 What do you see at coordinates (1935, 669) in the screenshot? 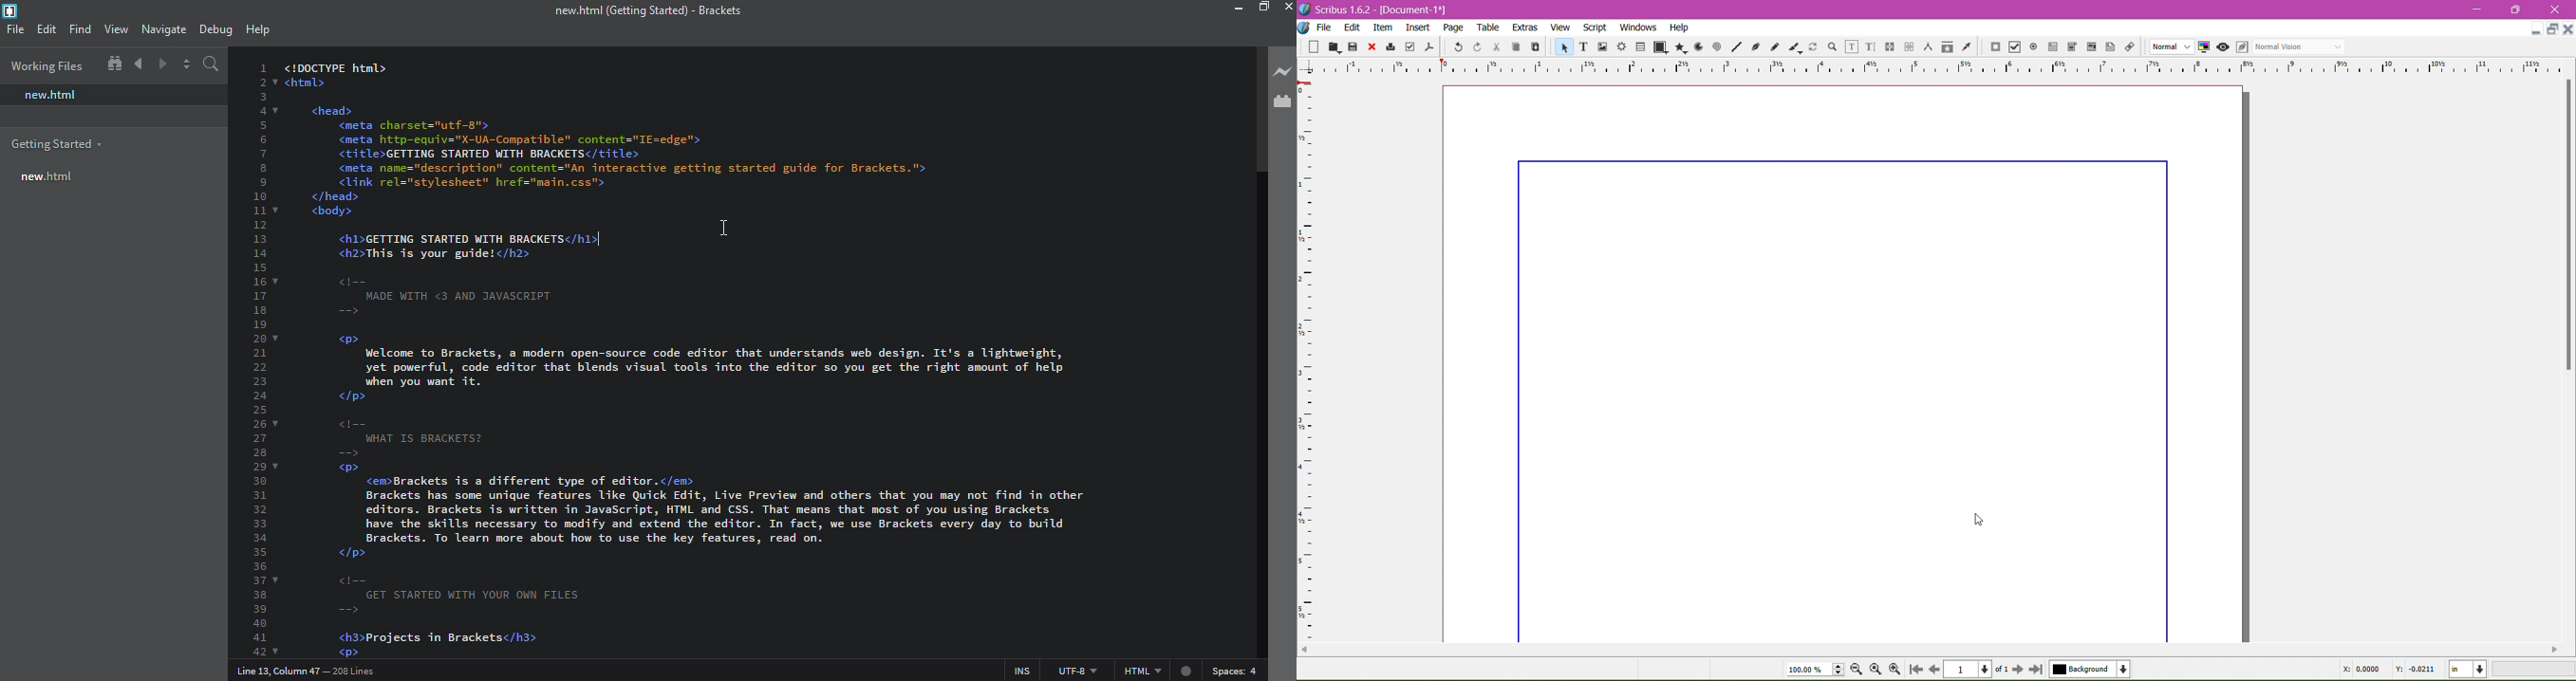
I see `Go to previous page` at bounding box center [1935, 669].